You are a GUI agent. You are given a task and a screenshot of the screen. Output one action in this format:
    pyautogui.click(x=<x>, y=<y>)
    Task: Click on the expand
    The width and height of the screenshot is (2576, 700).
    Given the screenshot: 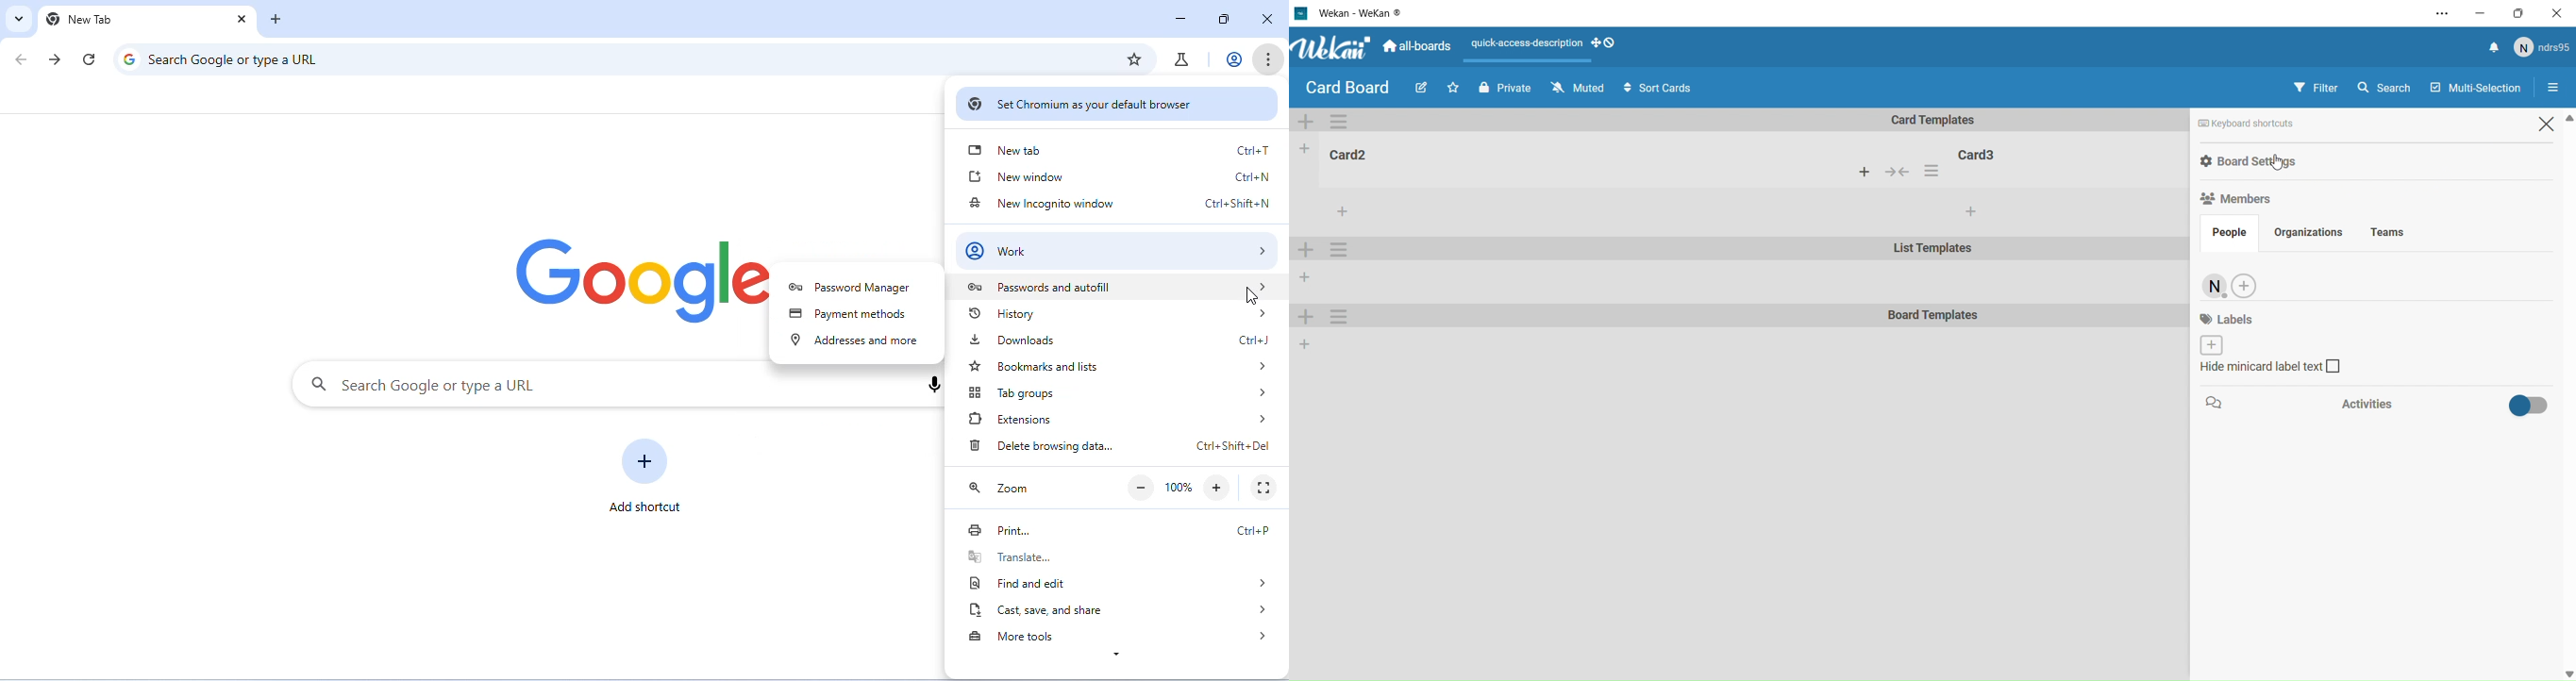 What is the action you would take?
    pyautogui.click(x=1120, y=657)
    